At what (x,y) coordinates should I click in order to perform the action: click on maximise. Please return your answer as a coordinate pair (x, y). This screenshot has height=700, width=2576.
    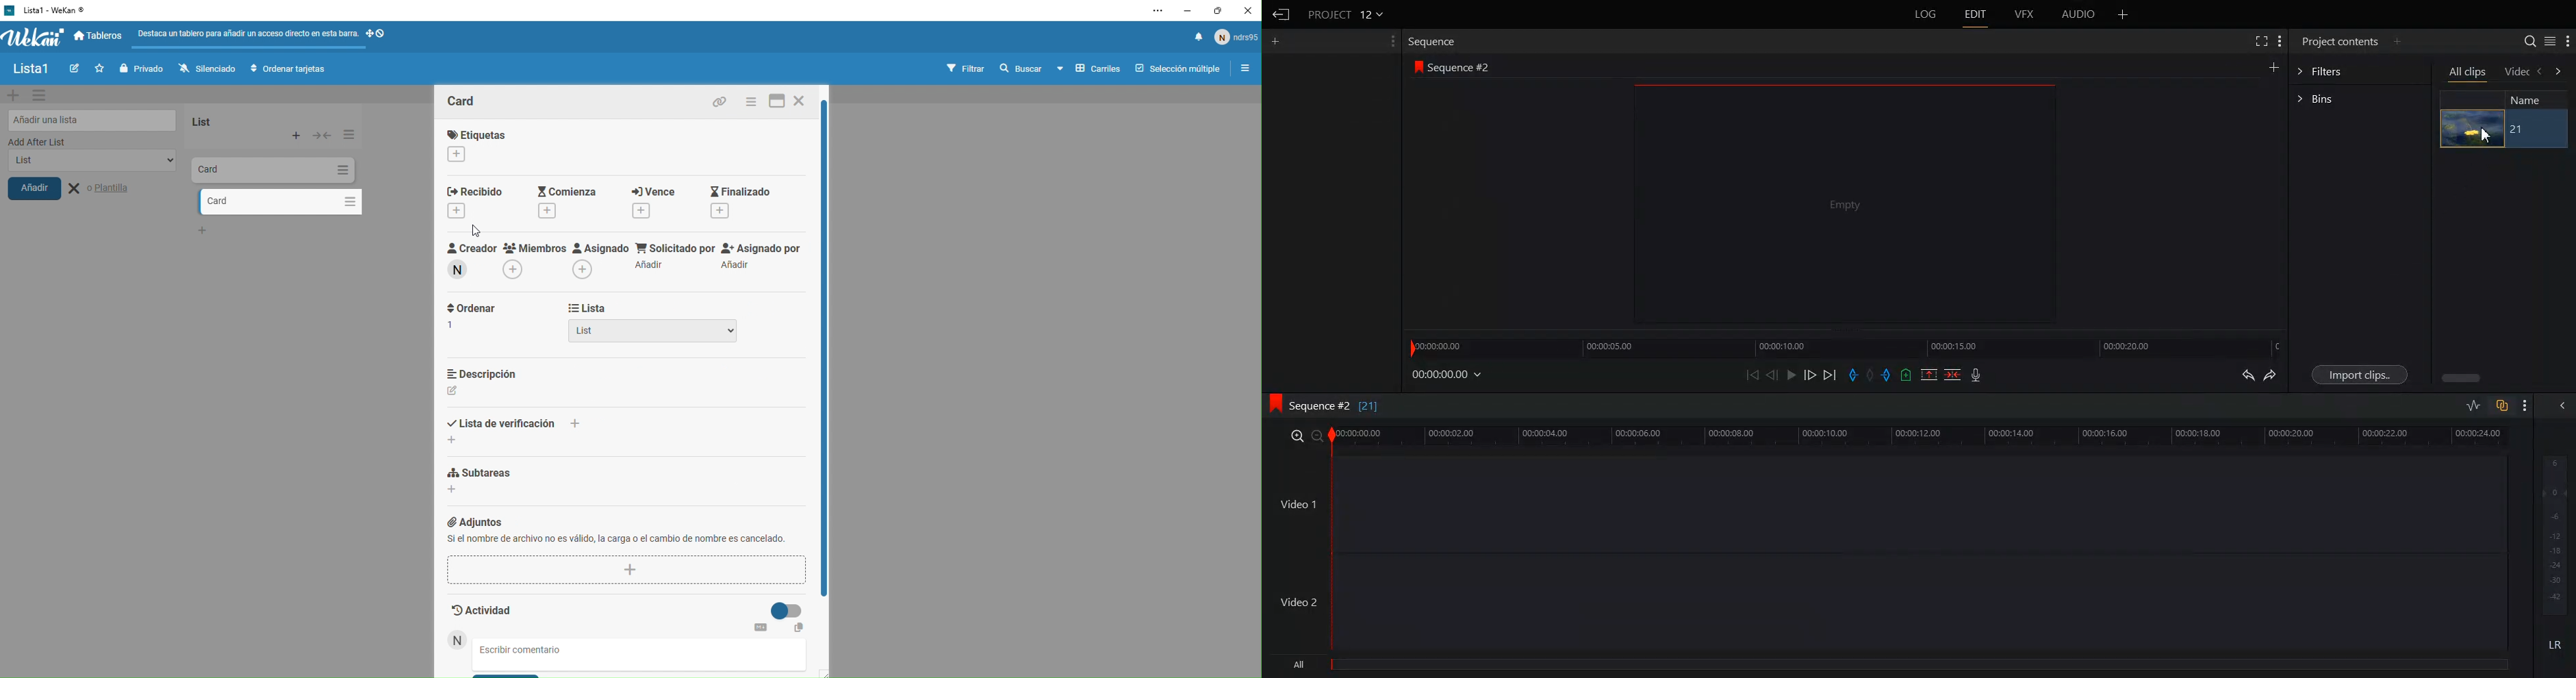
    Looking at the image, I should click on (1219, 10).